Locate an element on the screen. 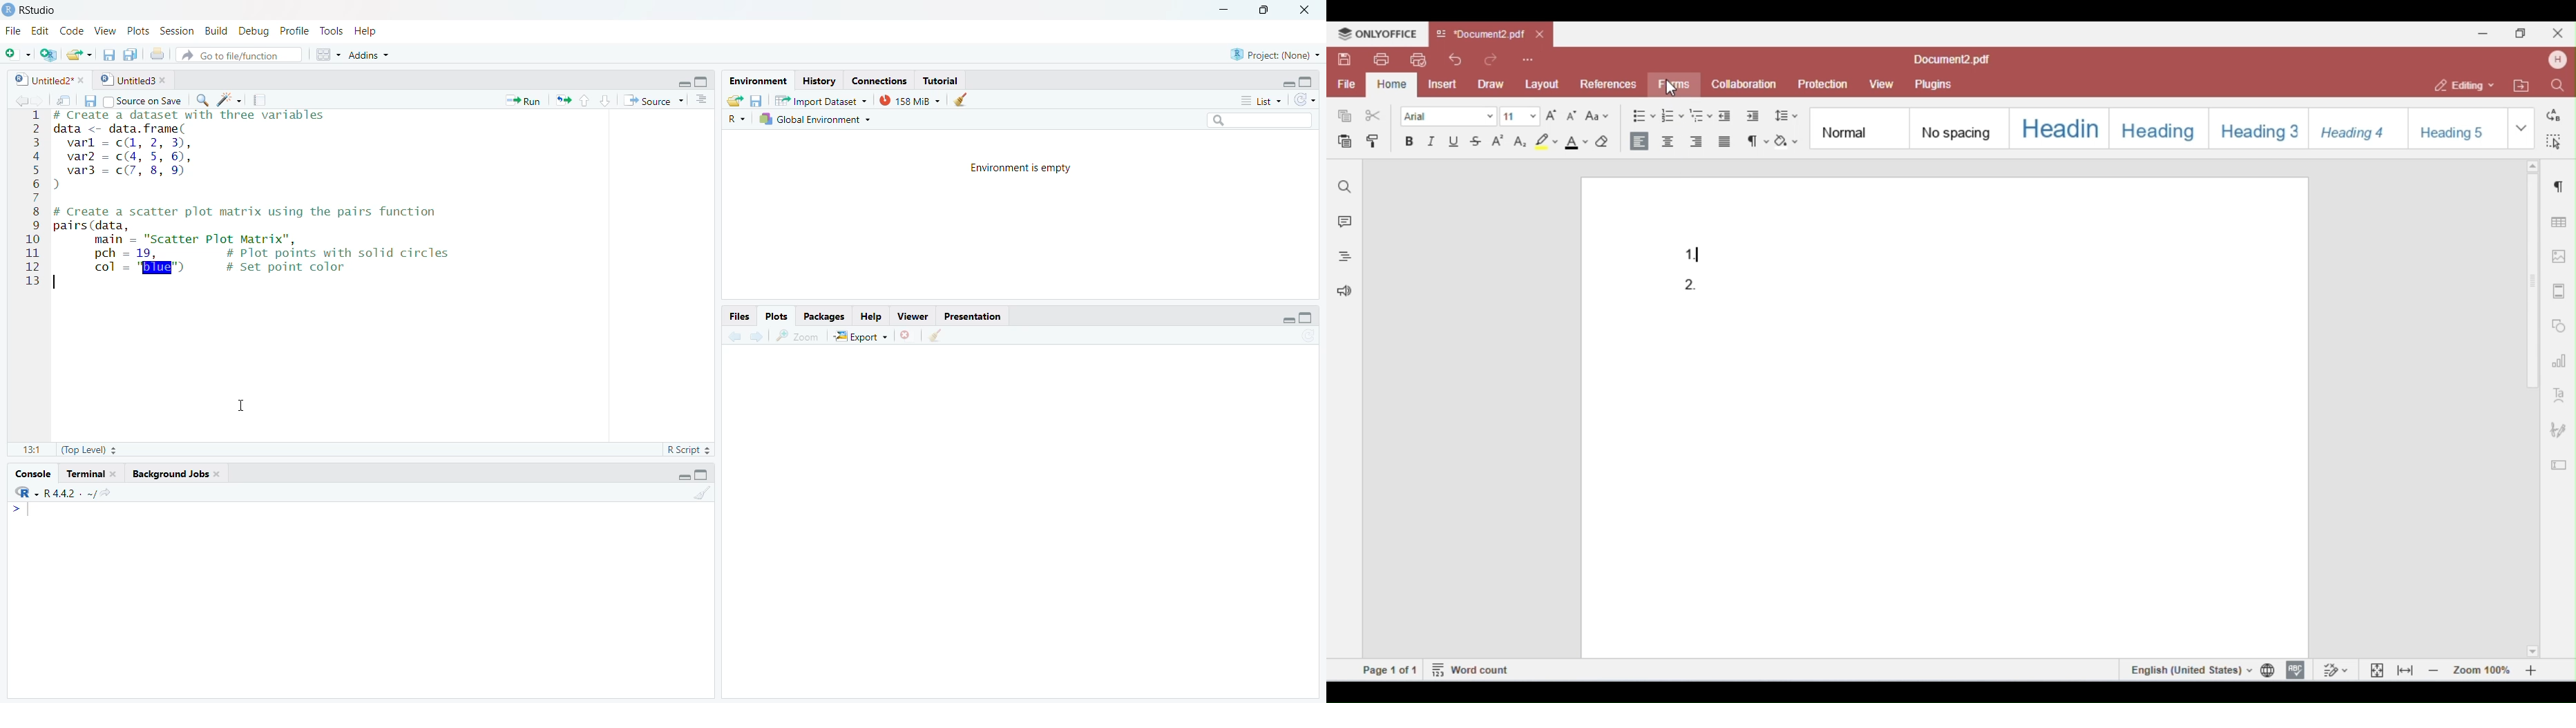 The width and height of the screenshot is (2576, 728). minimize/maximize is located at coordinates (1300, 81).